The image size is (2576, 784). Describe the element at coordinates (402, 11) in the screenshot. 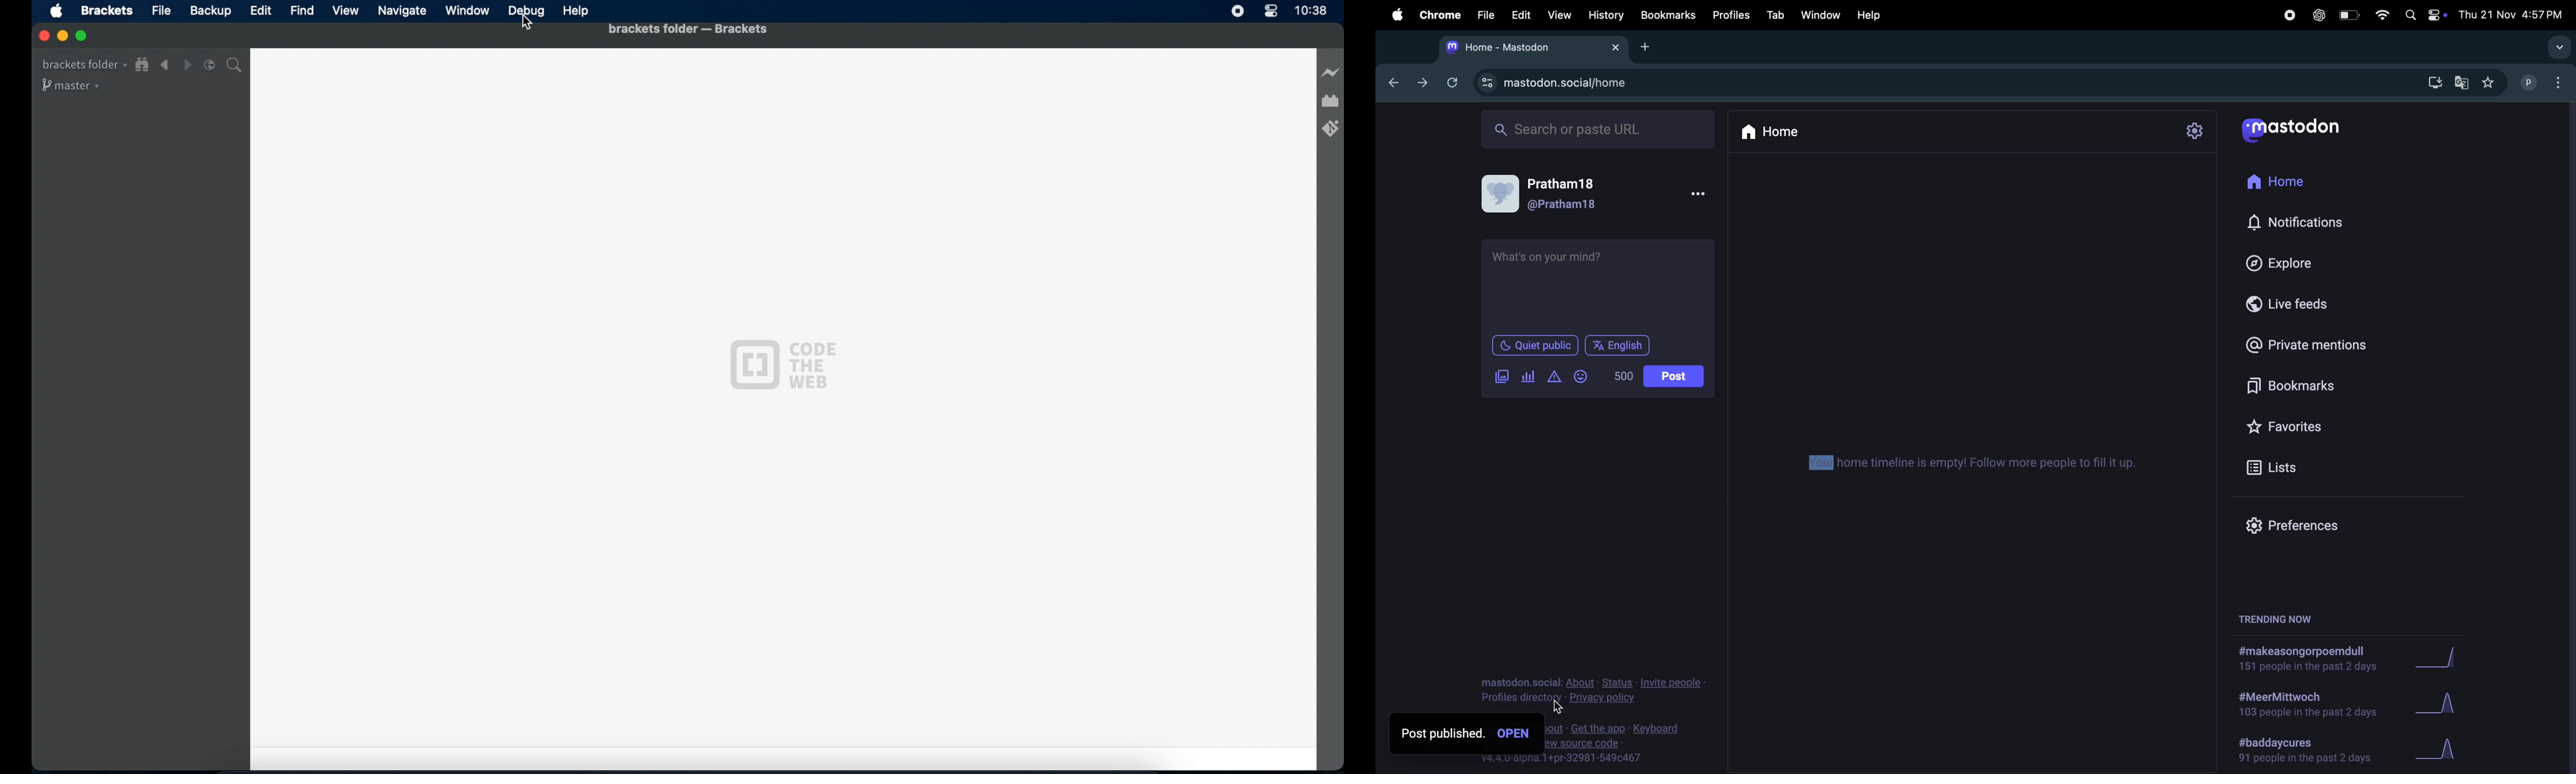

I see `navigate` at that location.